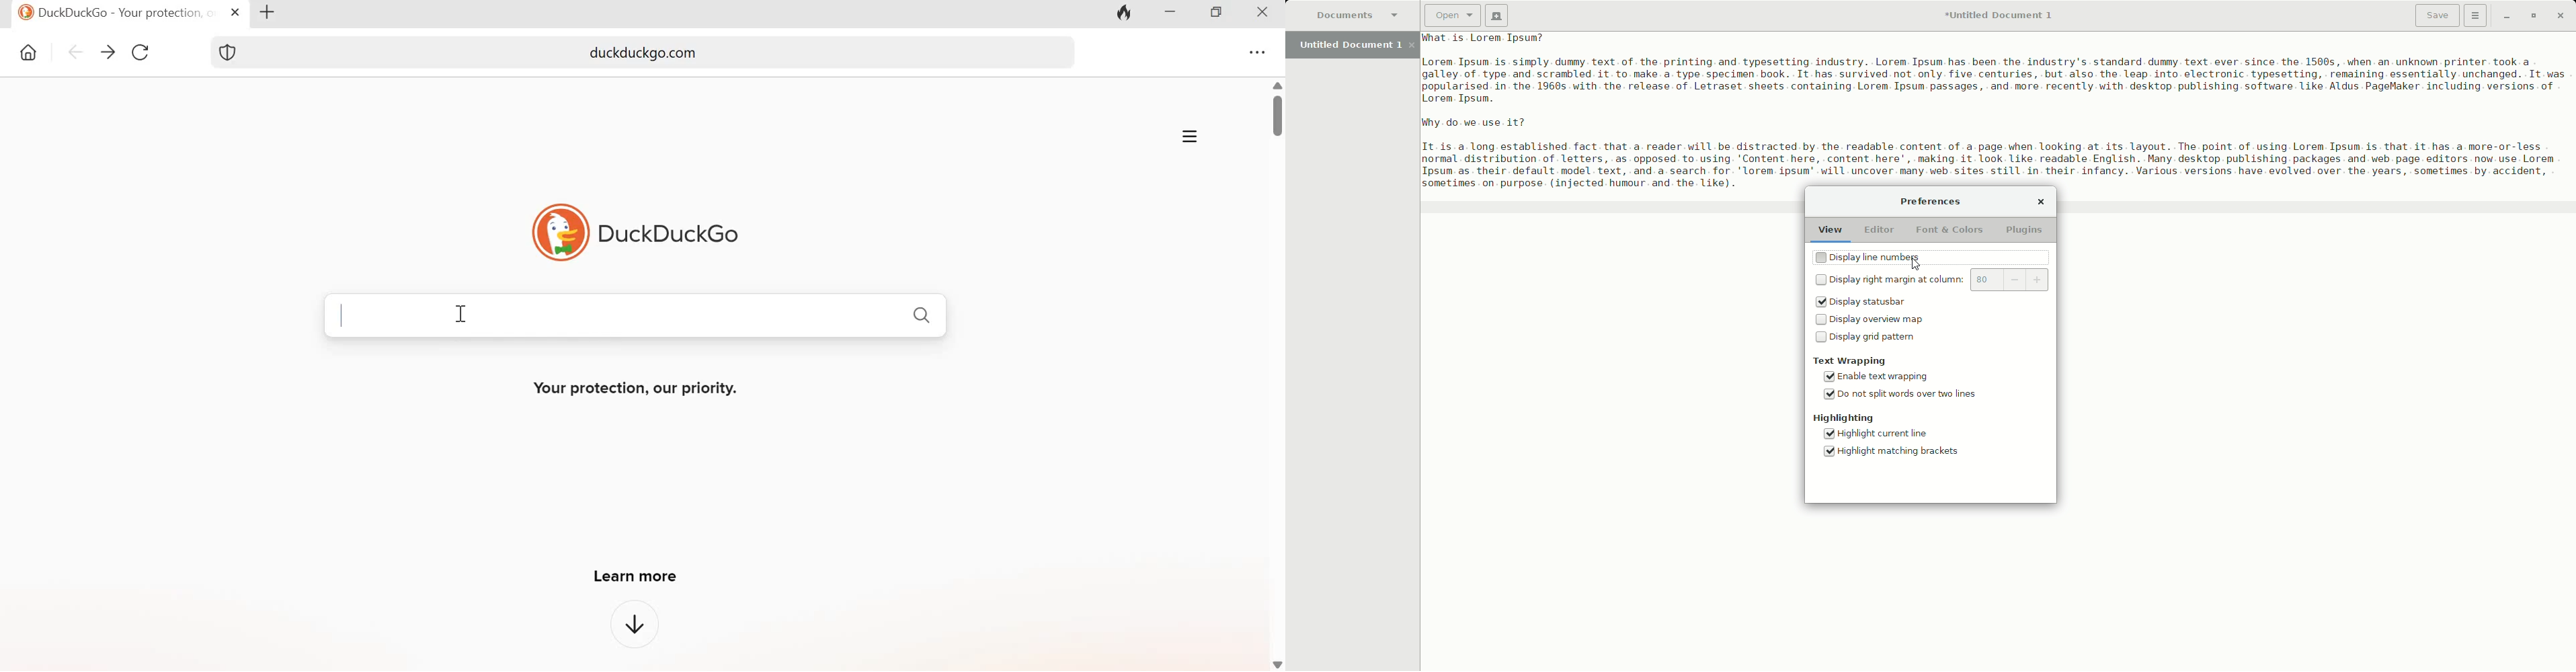 Image resolution: width=2576 pixels, height=672 pixels. What do you see at coordinates (670, 234) in the screenshot?
I see `DuckDuckGo` at bounding box center [670, 234].